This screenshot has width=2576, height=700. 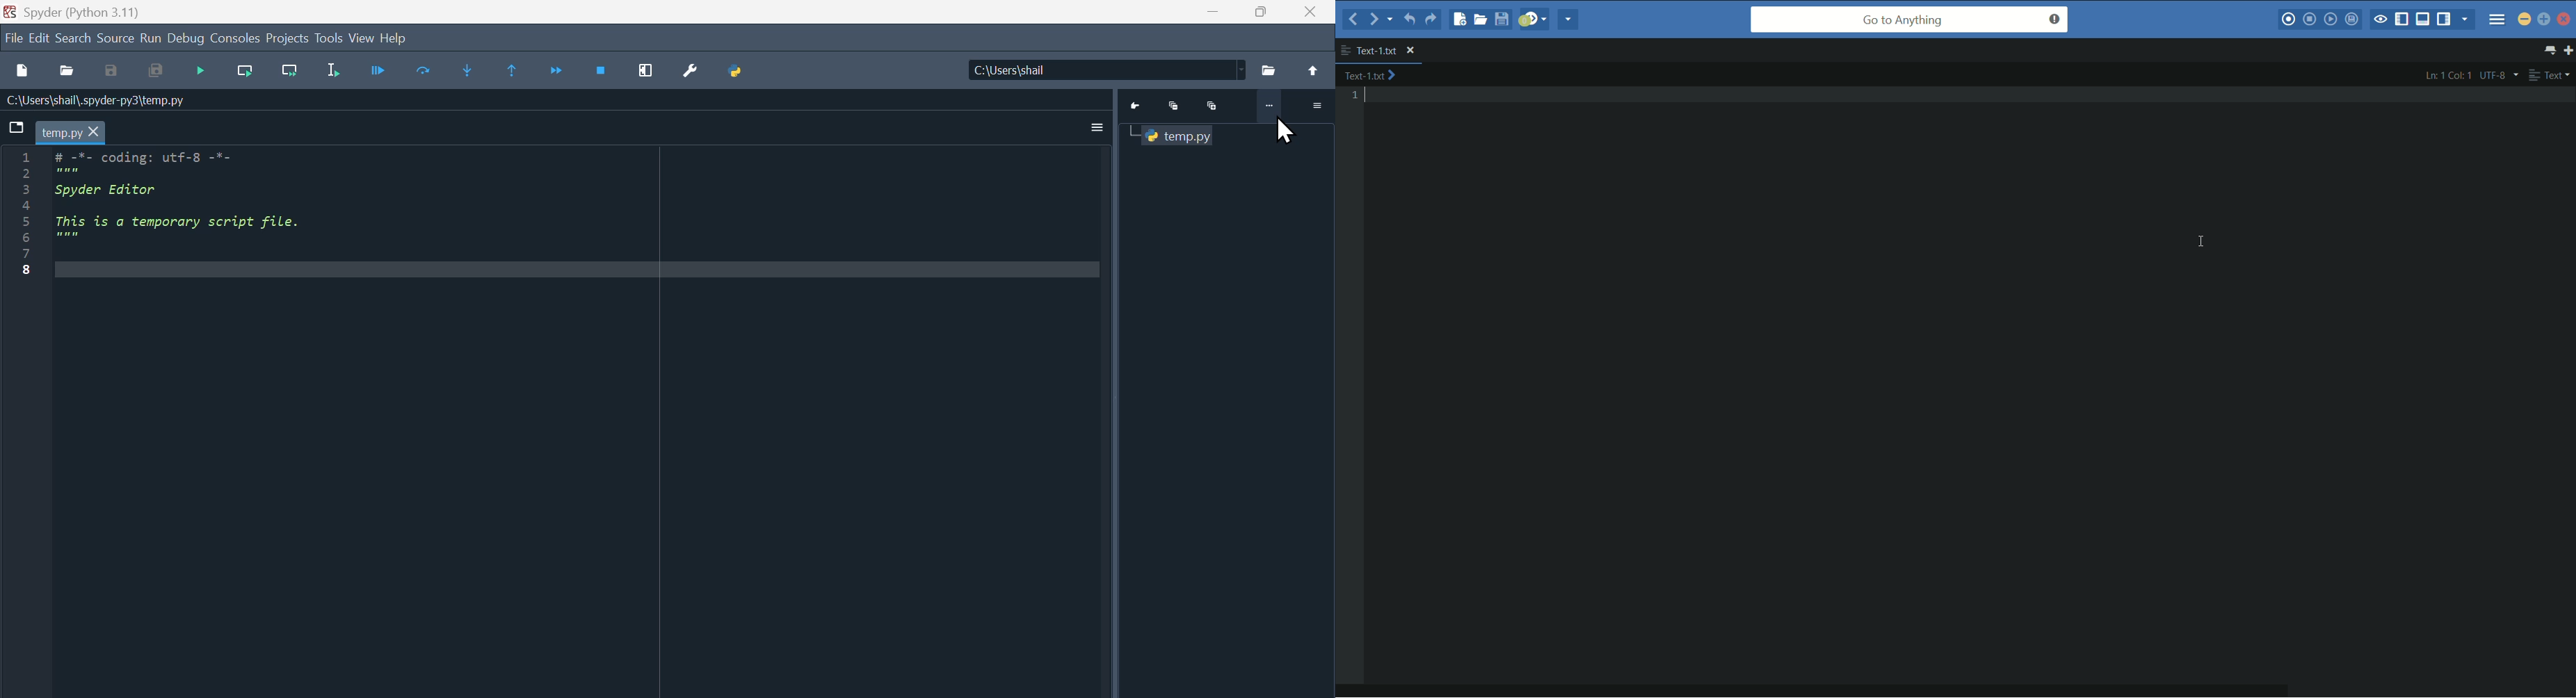 What do you see at coordinates (61, 133) in the screenshot?
I see `temp.py` at bounding box center [61, 133].